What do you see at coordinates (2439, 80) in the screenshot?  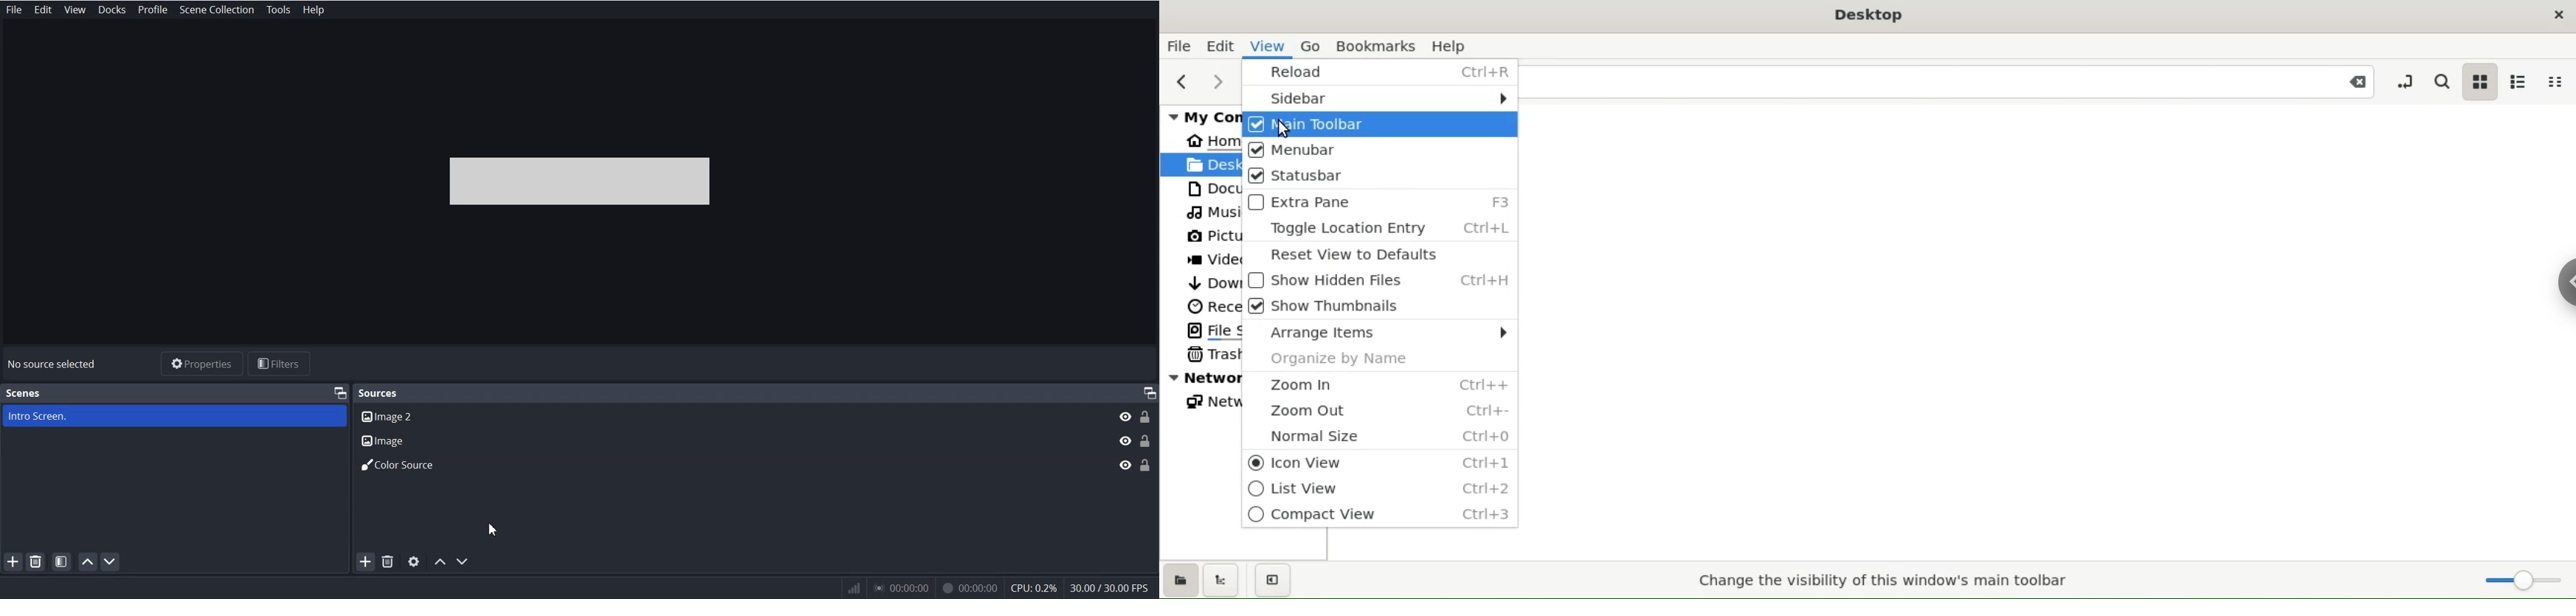 I see `search` at bounding box center [2439, 80].